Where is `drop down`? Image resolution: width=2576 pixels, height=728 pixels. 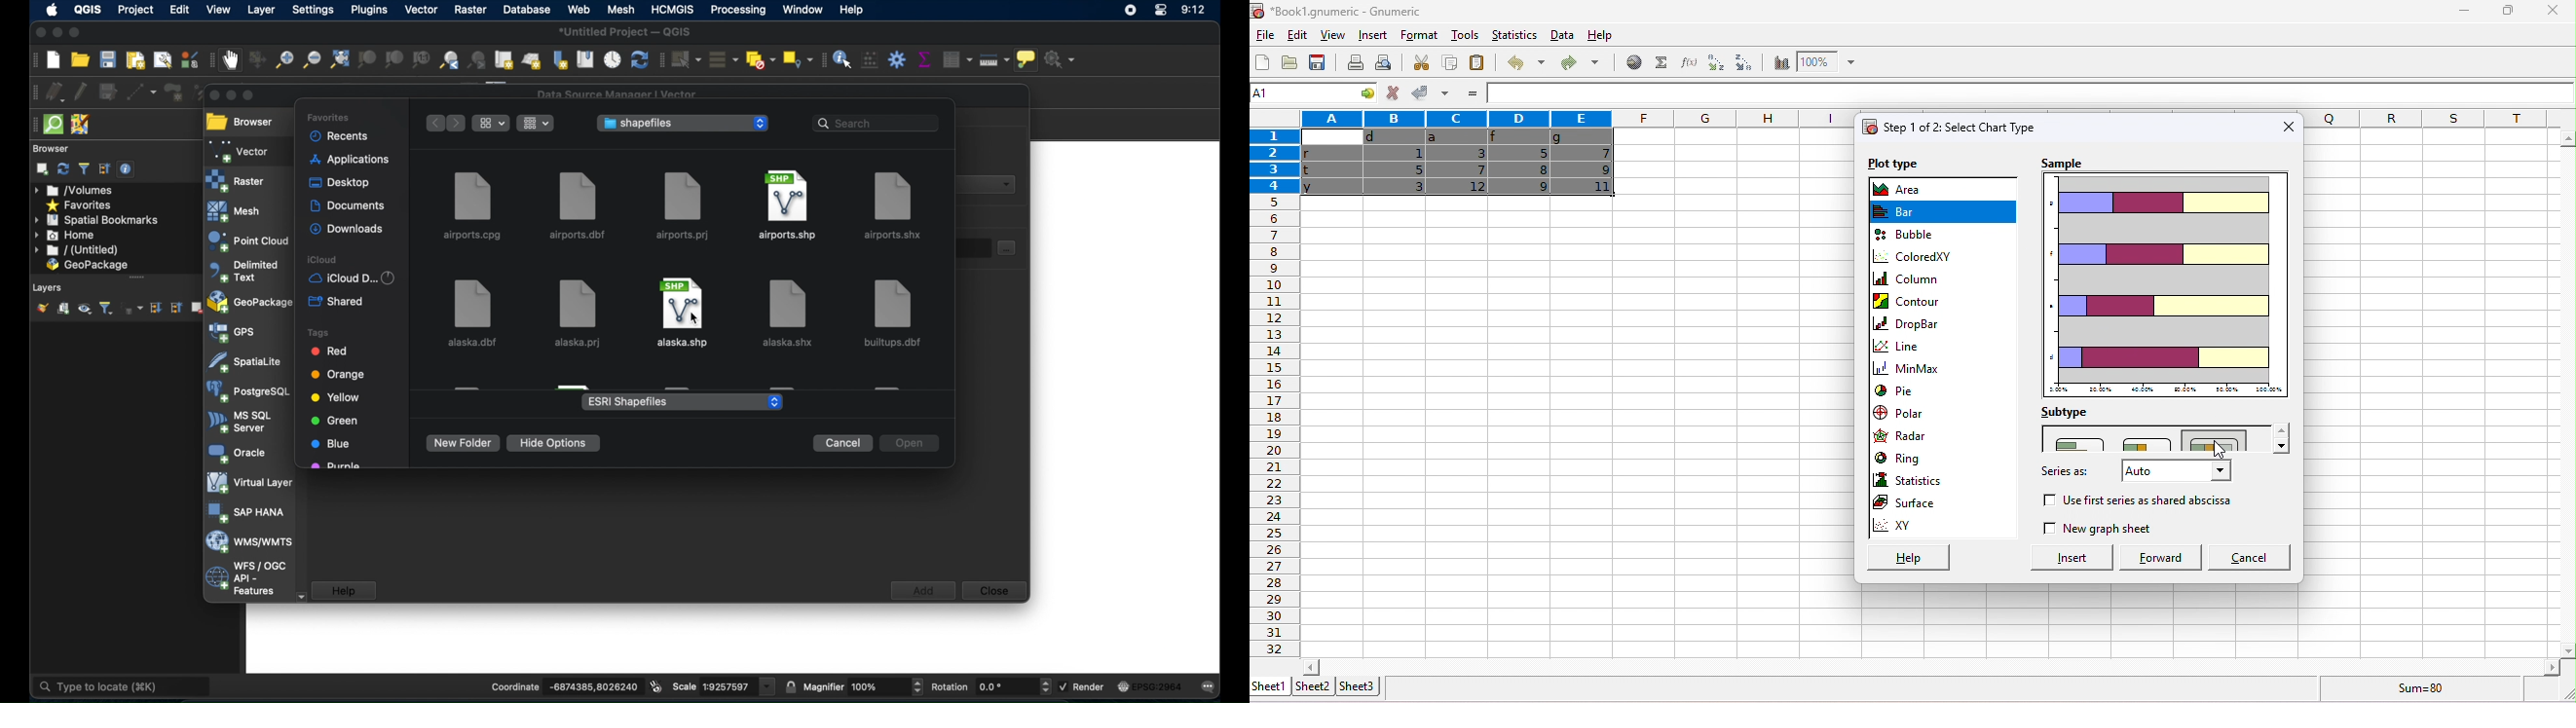 drop down is located at coordinates (2283, 438).